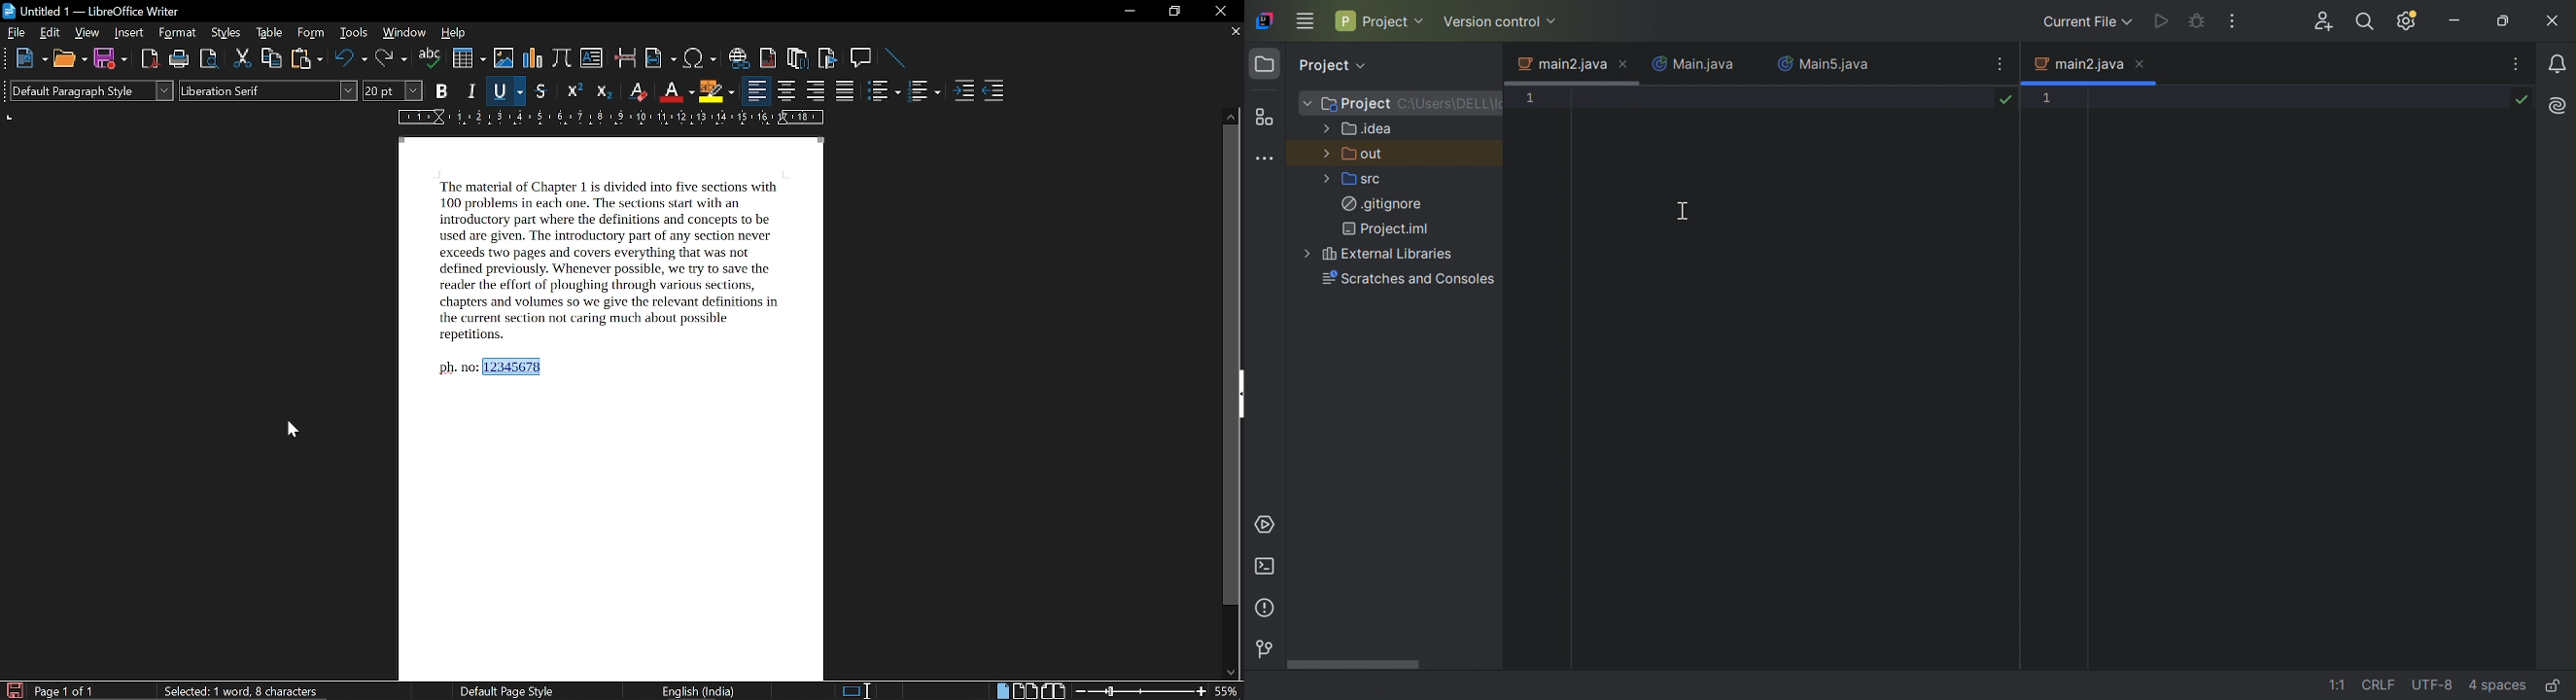 The height and width of the screenshot is (700, 2576). What do you see at coordinates (313, 34) in the screenshot?
I see `form` at bounding box center [313, 34].